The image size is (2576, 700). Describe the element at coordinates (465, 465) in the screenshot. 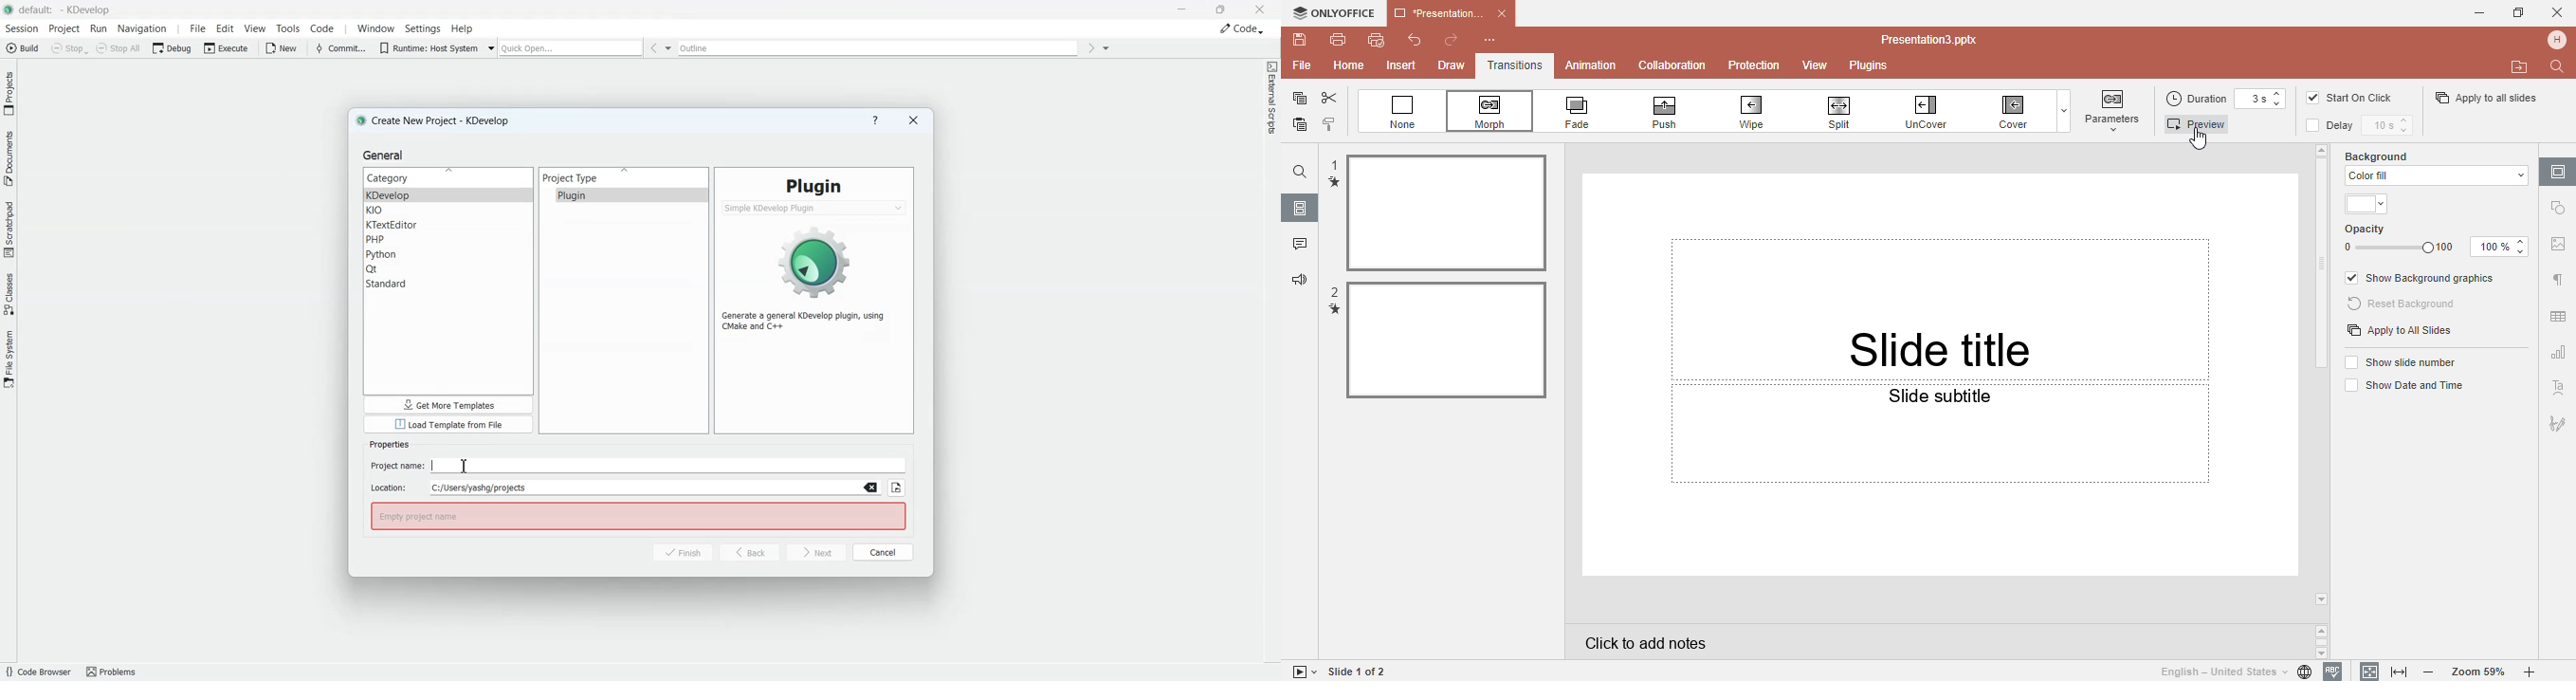

I see `Text Cursor` at that location.